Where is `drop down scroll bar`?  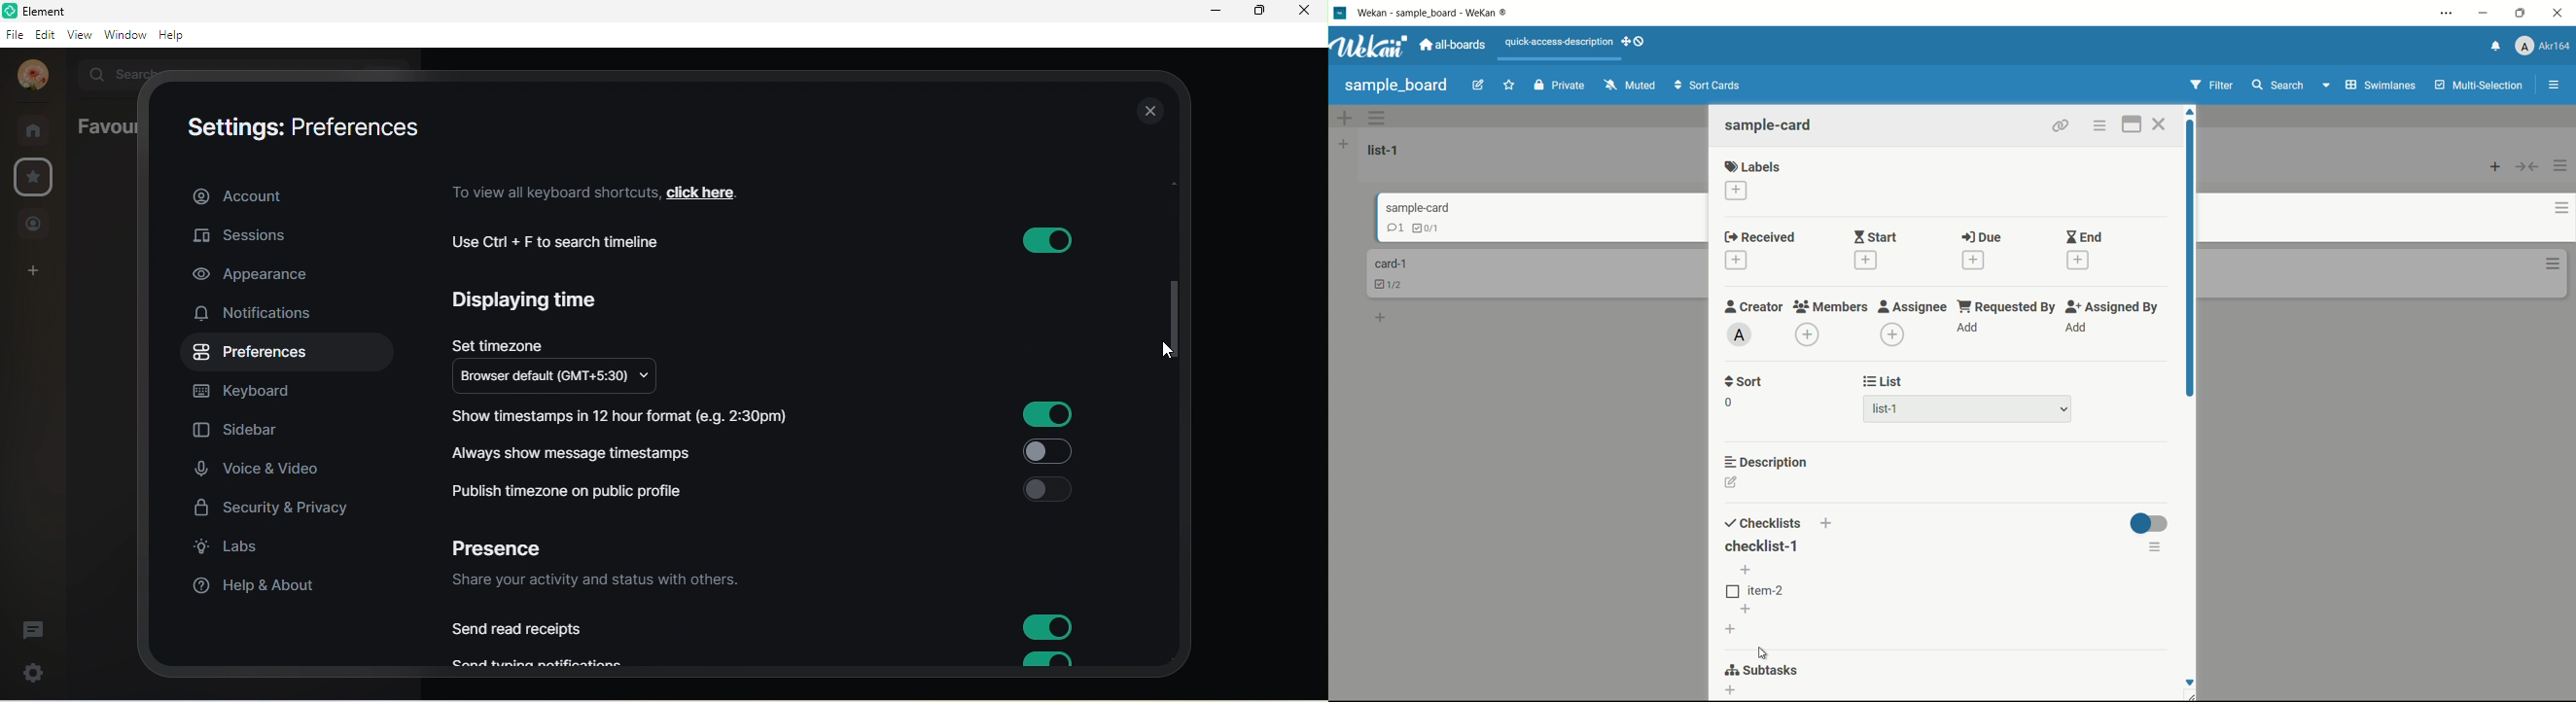
drop down scroll bar is located at coordinates (1170, 316).